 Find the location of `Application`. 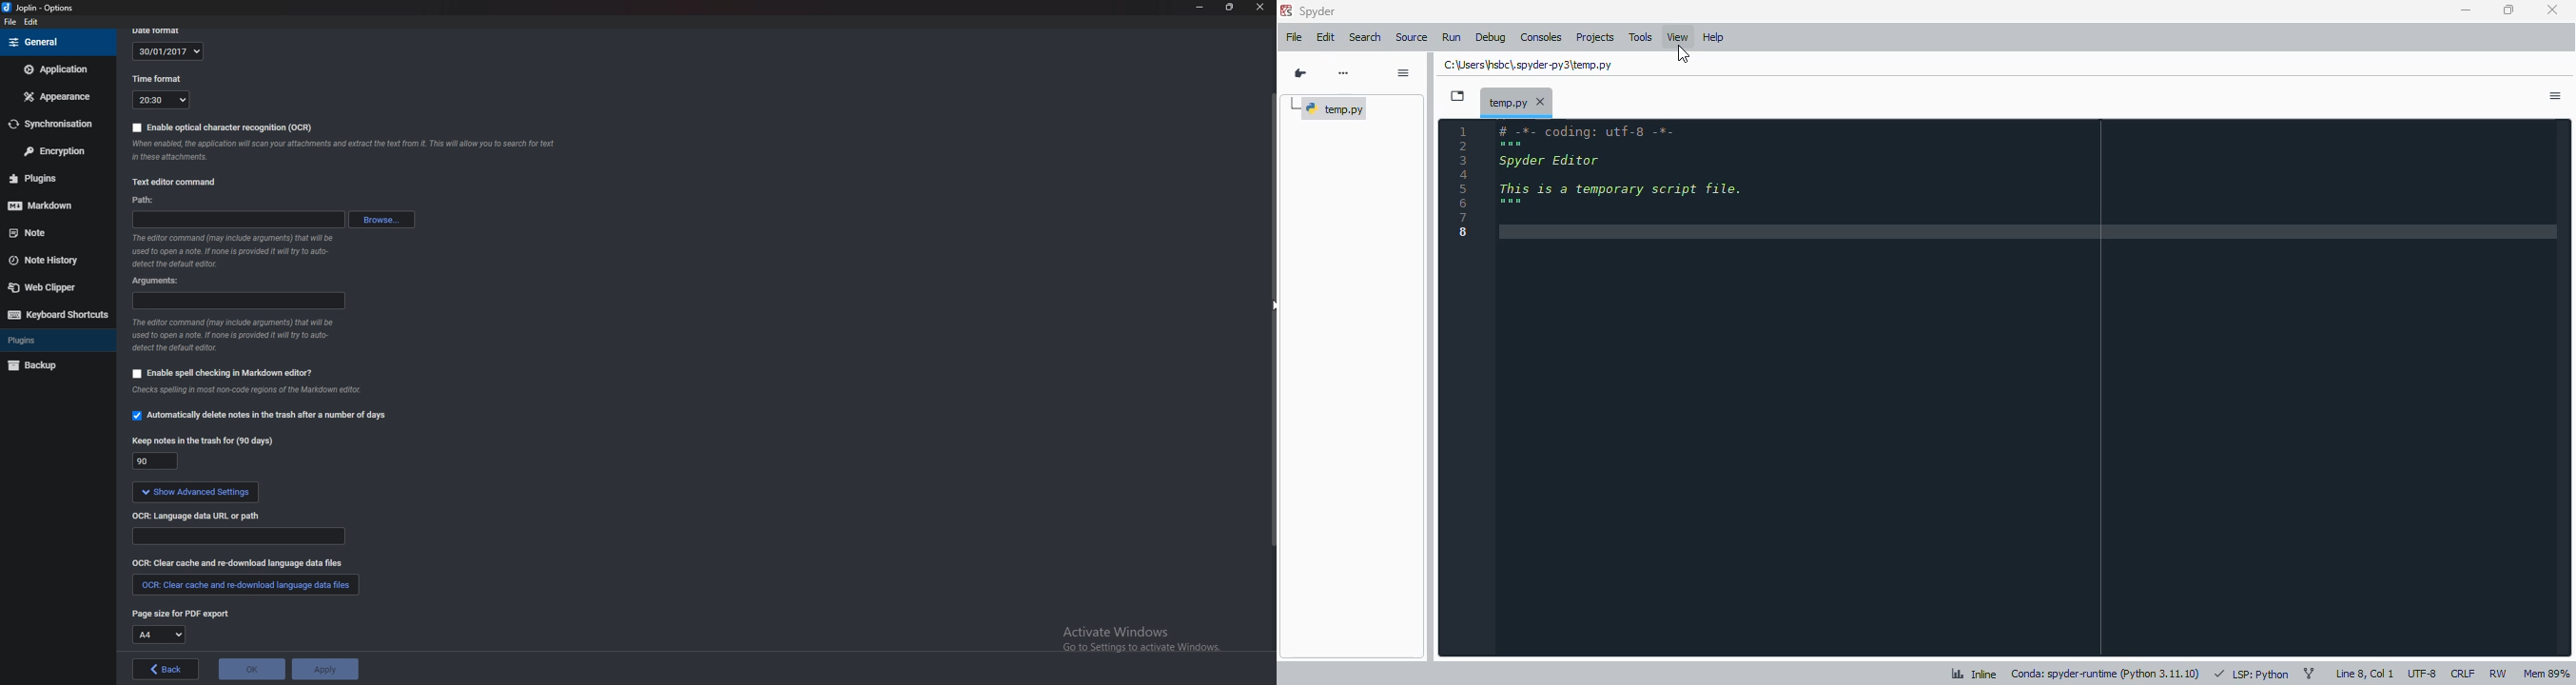

Application is located at coordinates (57, 69).